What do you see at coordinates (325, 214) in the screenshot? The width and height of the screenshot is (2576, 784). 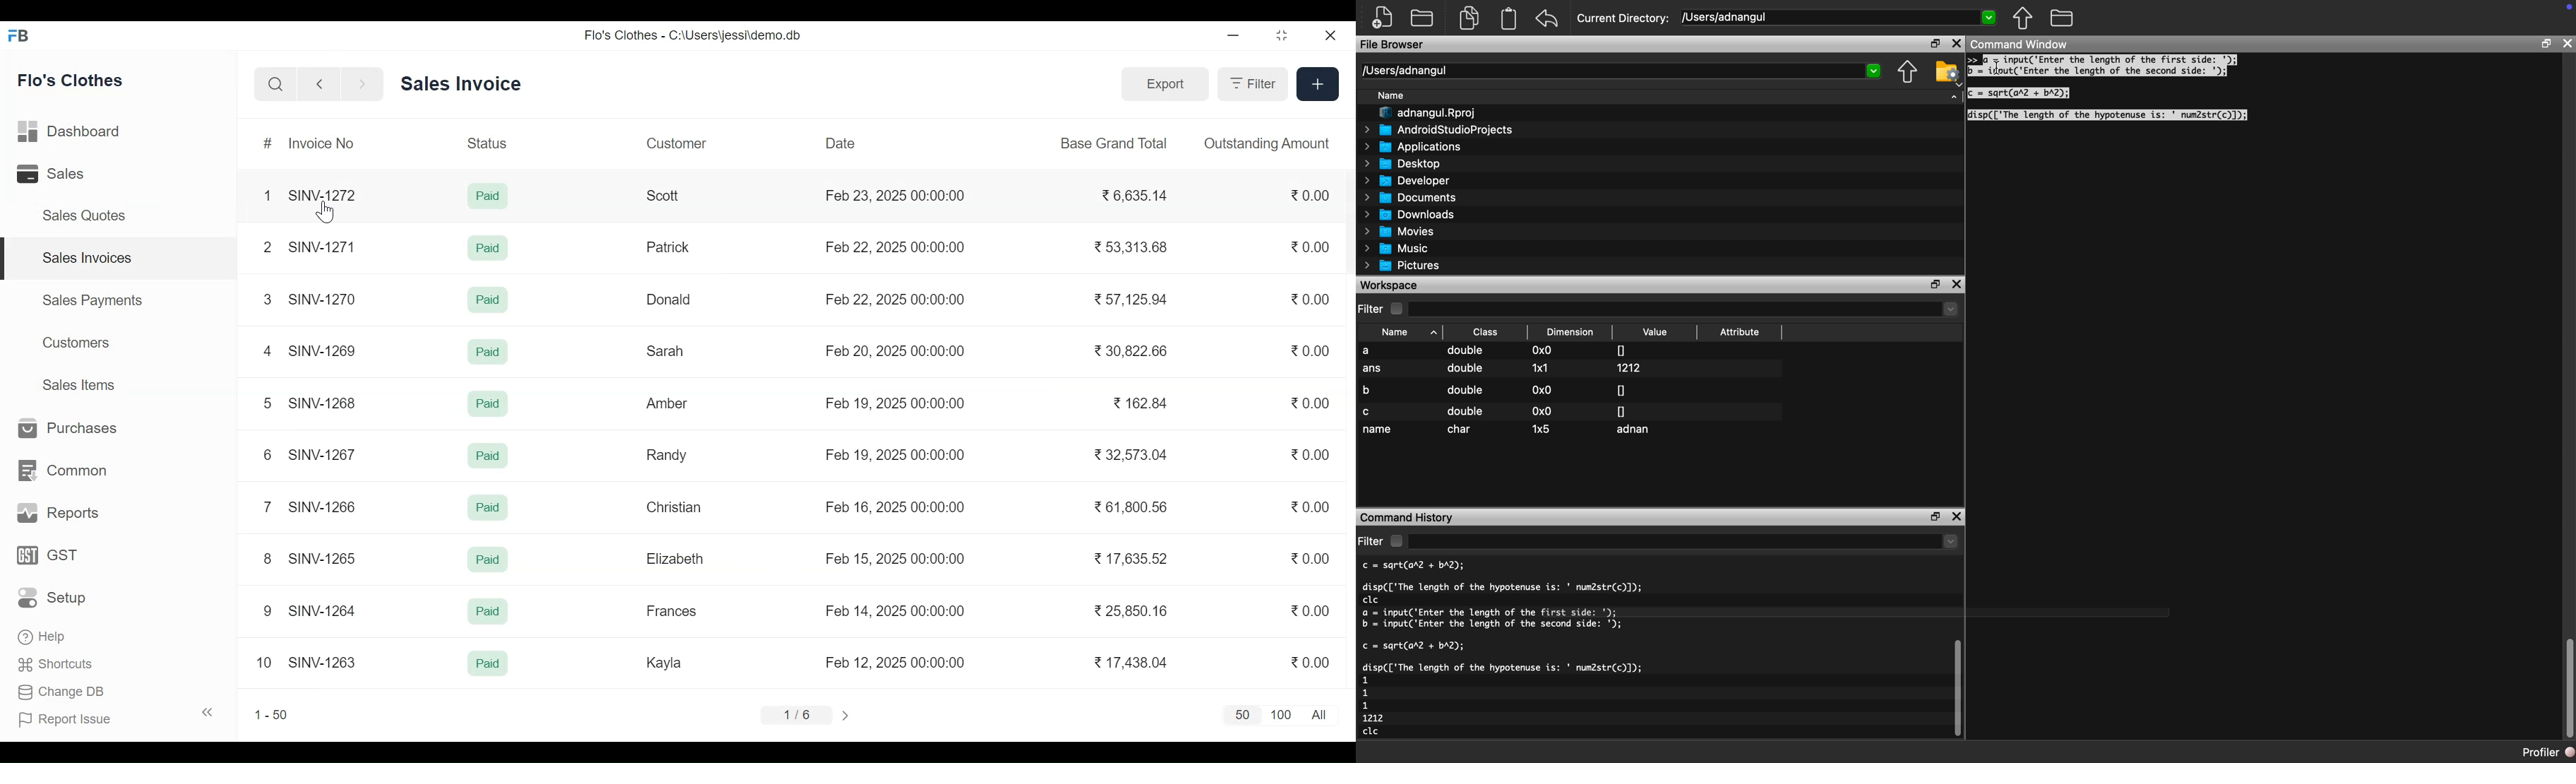 I see `Cursor` at bounding box center [325, 214].